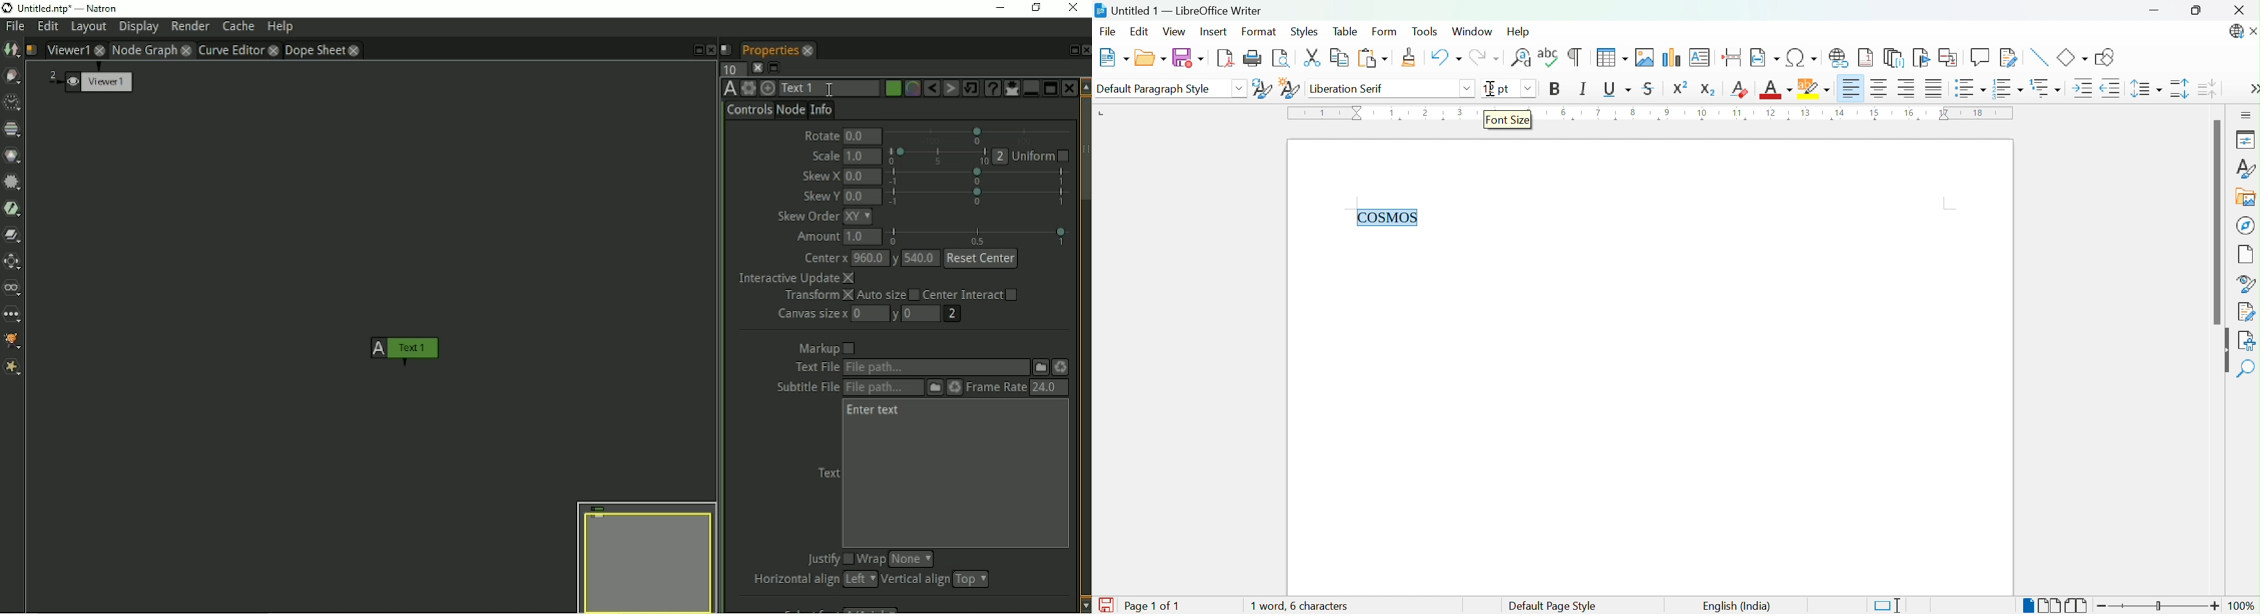 The width and height of the screenshot is (2268, 616). What do you see at coordinates (1840, 56) in the screenshot?
I see `Insert Hyperlink` at bounding box center [1840, 56].